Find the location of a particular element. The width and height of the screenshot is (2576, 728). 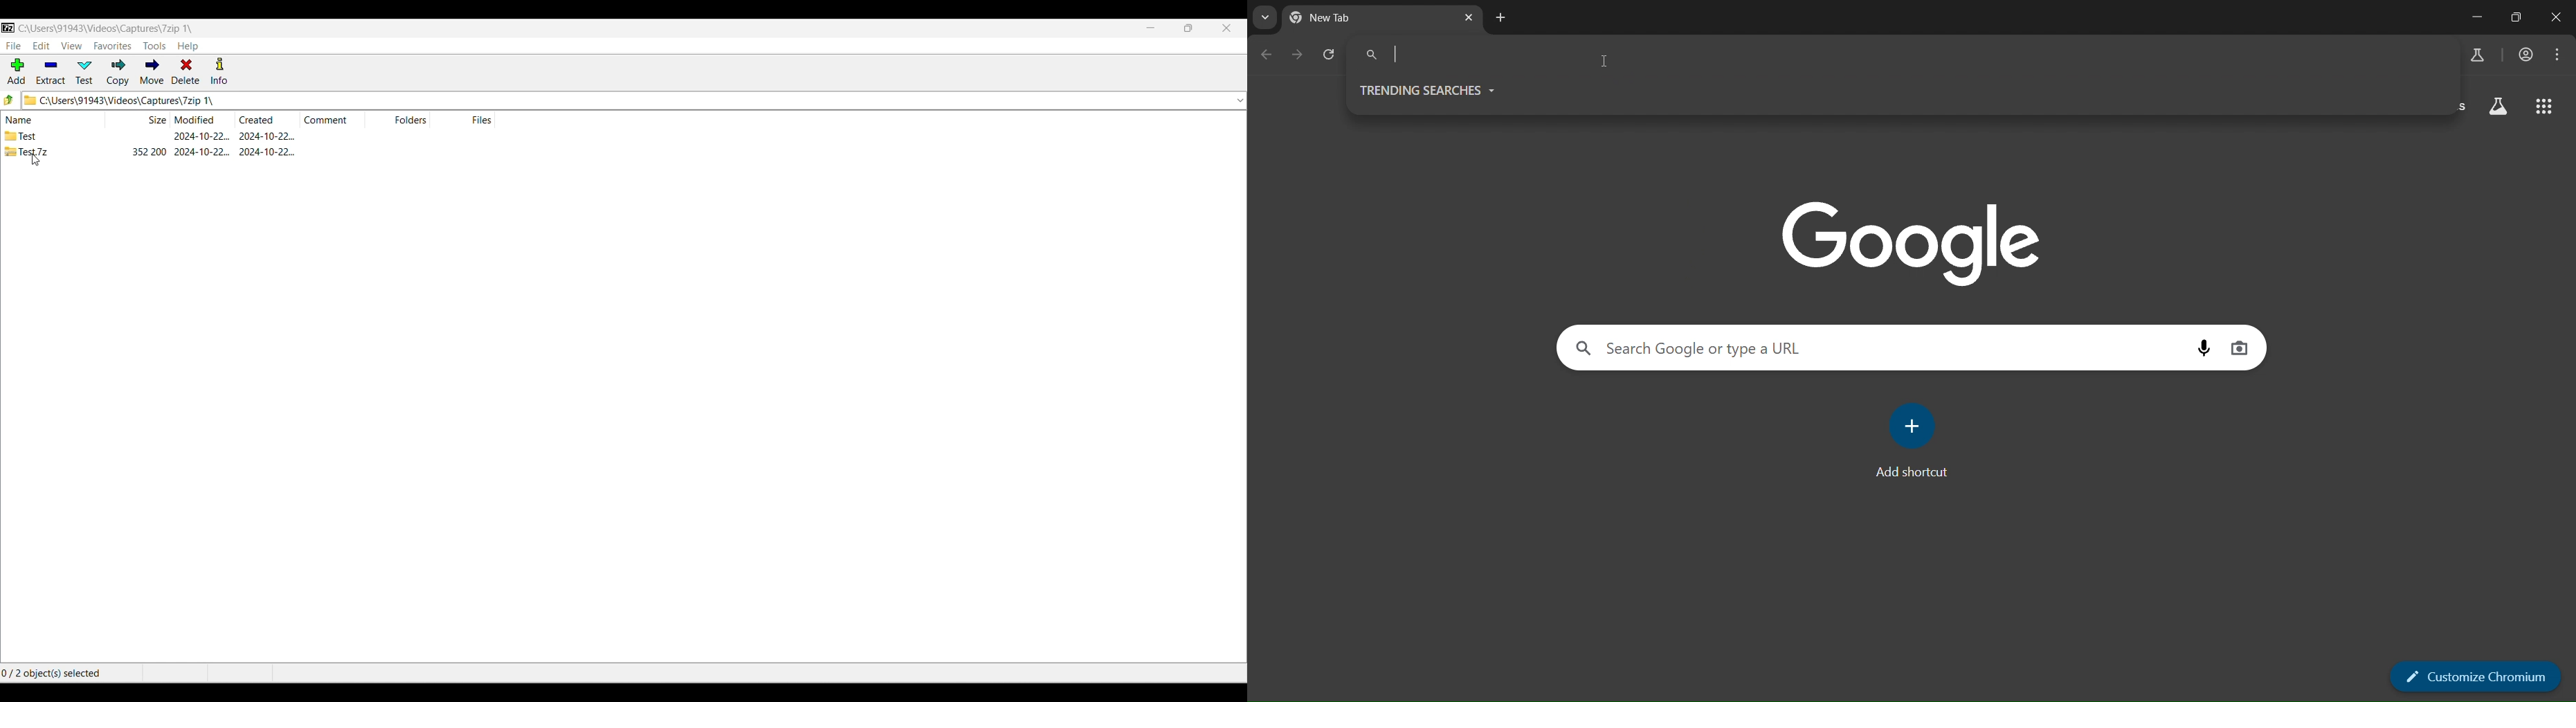

search labs is located at coordinates (2475, 53).